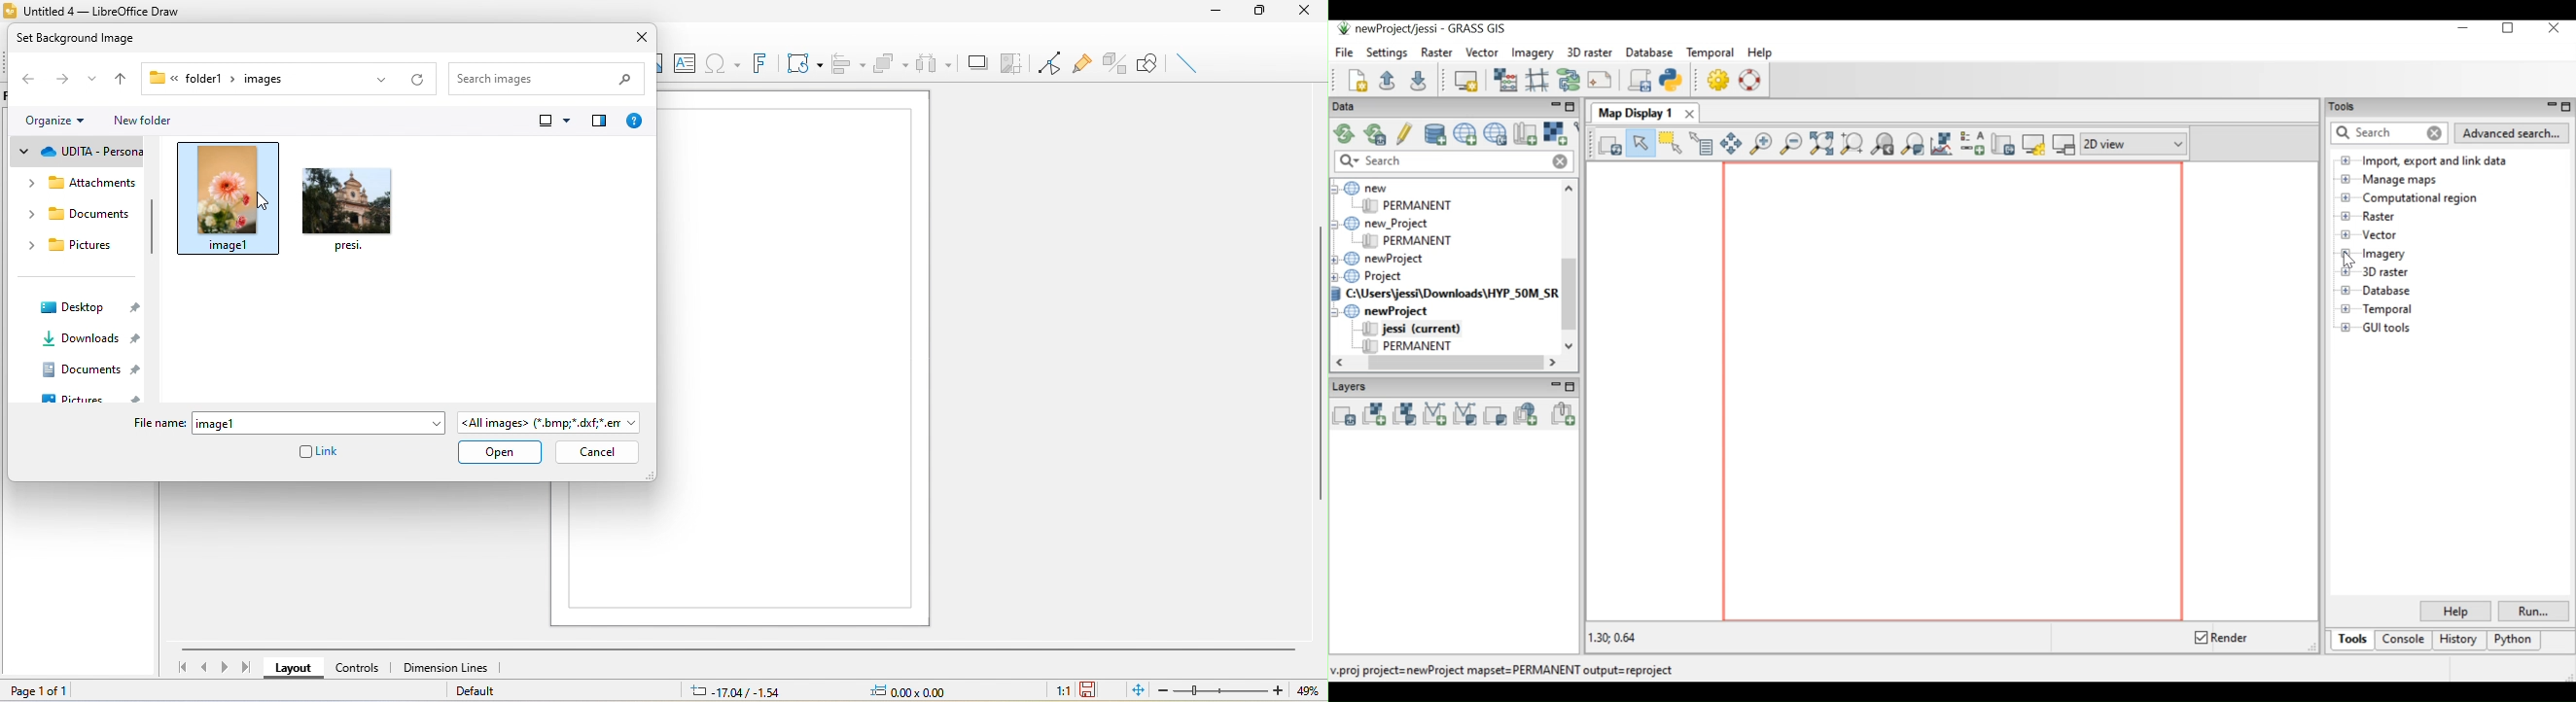 This screenshot has width=2576, height=728. I want to click on next page, so click(222, 669).